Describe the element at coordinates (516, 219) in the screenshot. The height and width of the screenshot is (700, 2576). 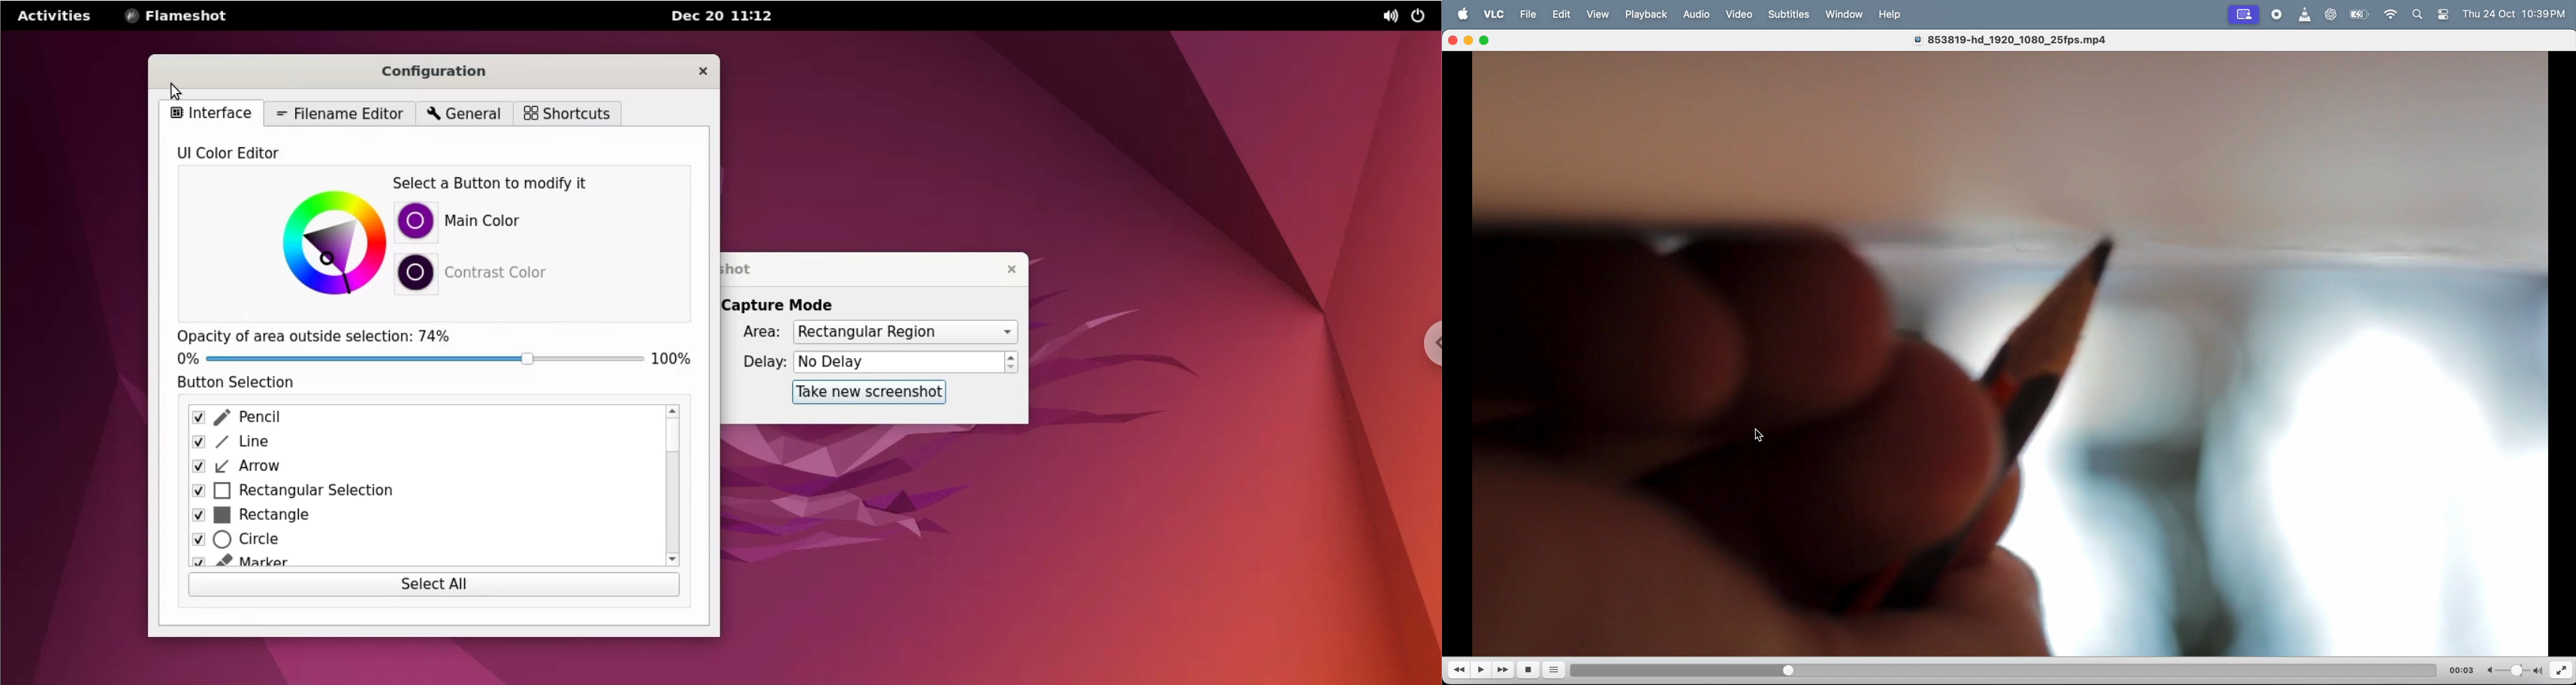
I see `main color` at that location.